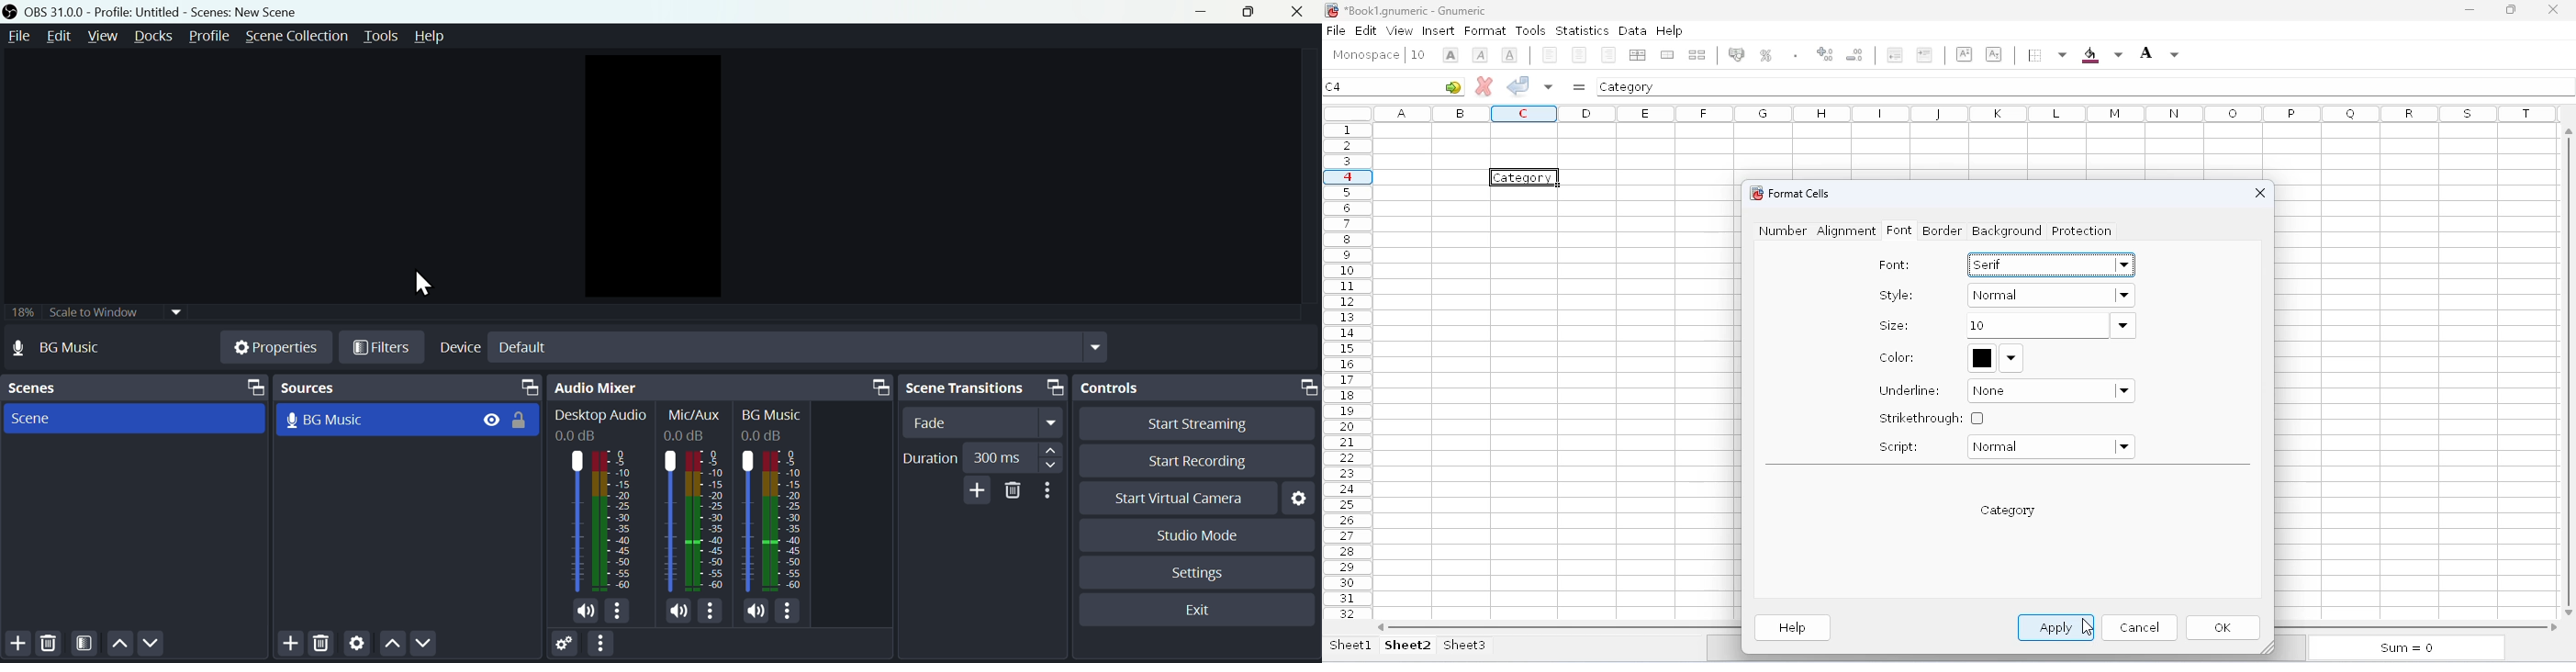 Image resolution: width=2576 pixels, height=672 pixels. I want to click on Controls, so click(1197, 385).